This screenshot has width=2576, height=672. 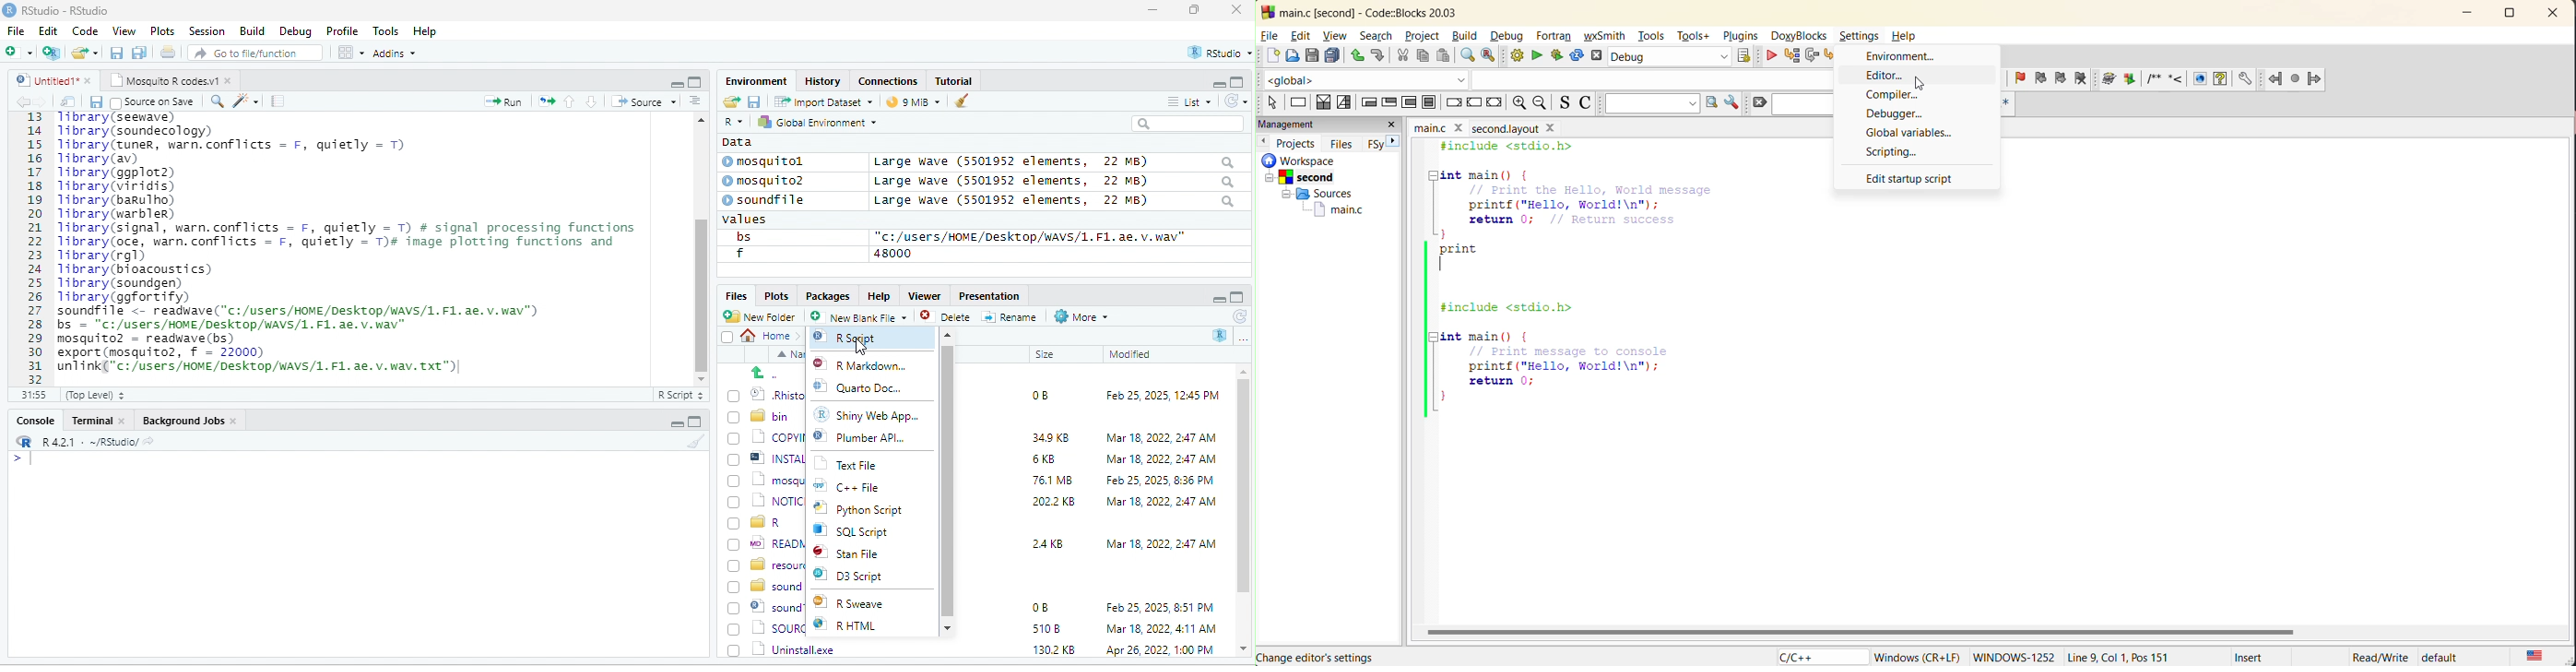 I want to click on stan File, so click(x=860, y=554).